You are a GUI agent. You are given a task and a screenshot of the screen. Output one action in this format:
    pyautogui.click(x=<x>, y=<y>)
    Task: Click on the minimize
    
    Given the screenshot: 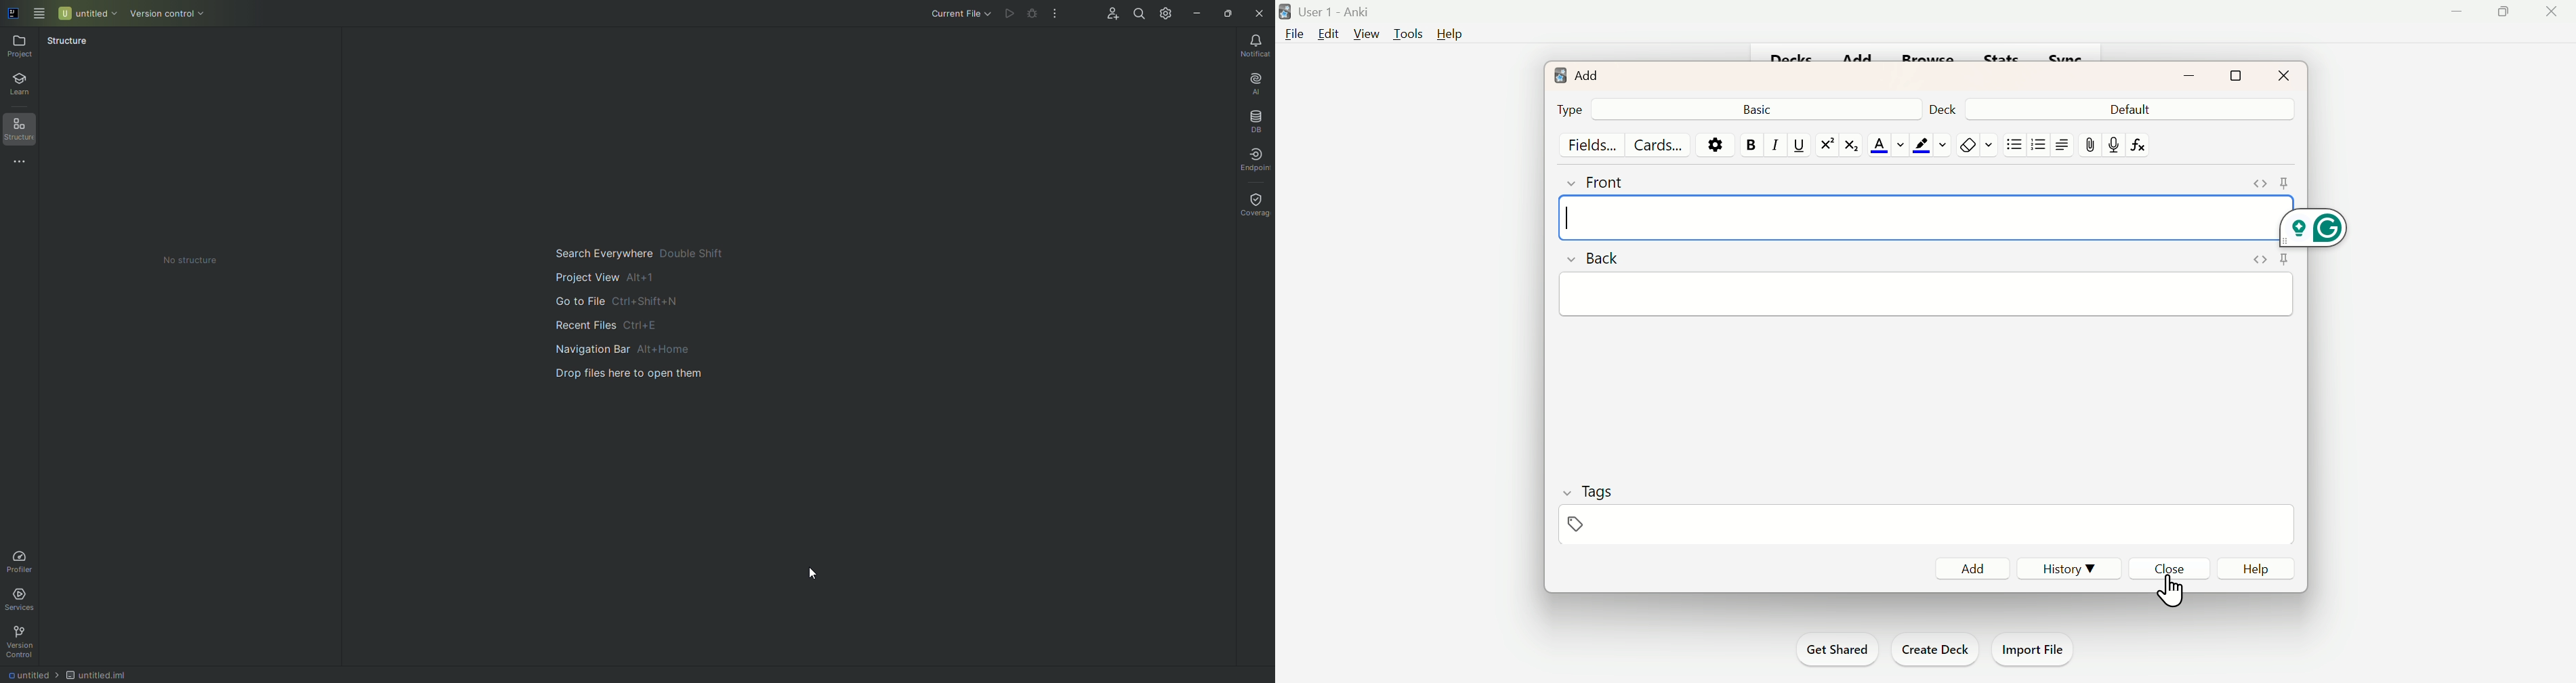 What is the action you would take?
    pyautogui.click(x=2188, y=76)
    